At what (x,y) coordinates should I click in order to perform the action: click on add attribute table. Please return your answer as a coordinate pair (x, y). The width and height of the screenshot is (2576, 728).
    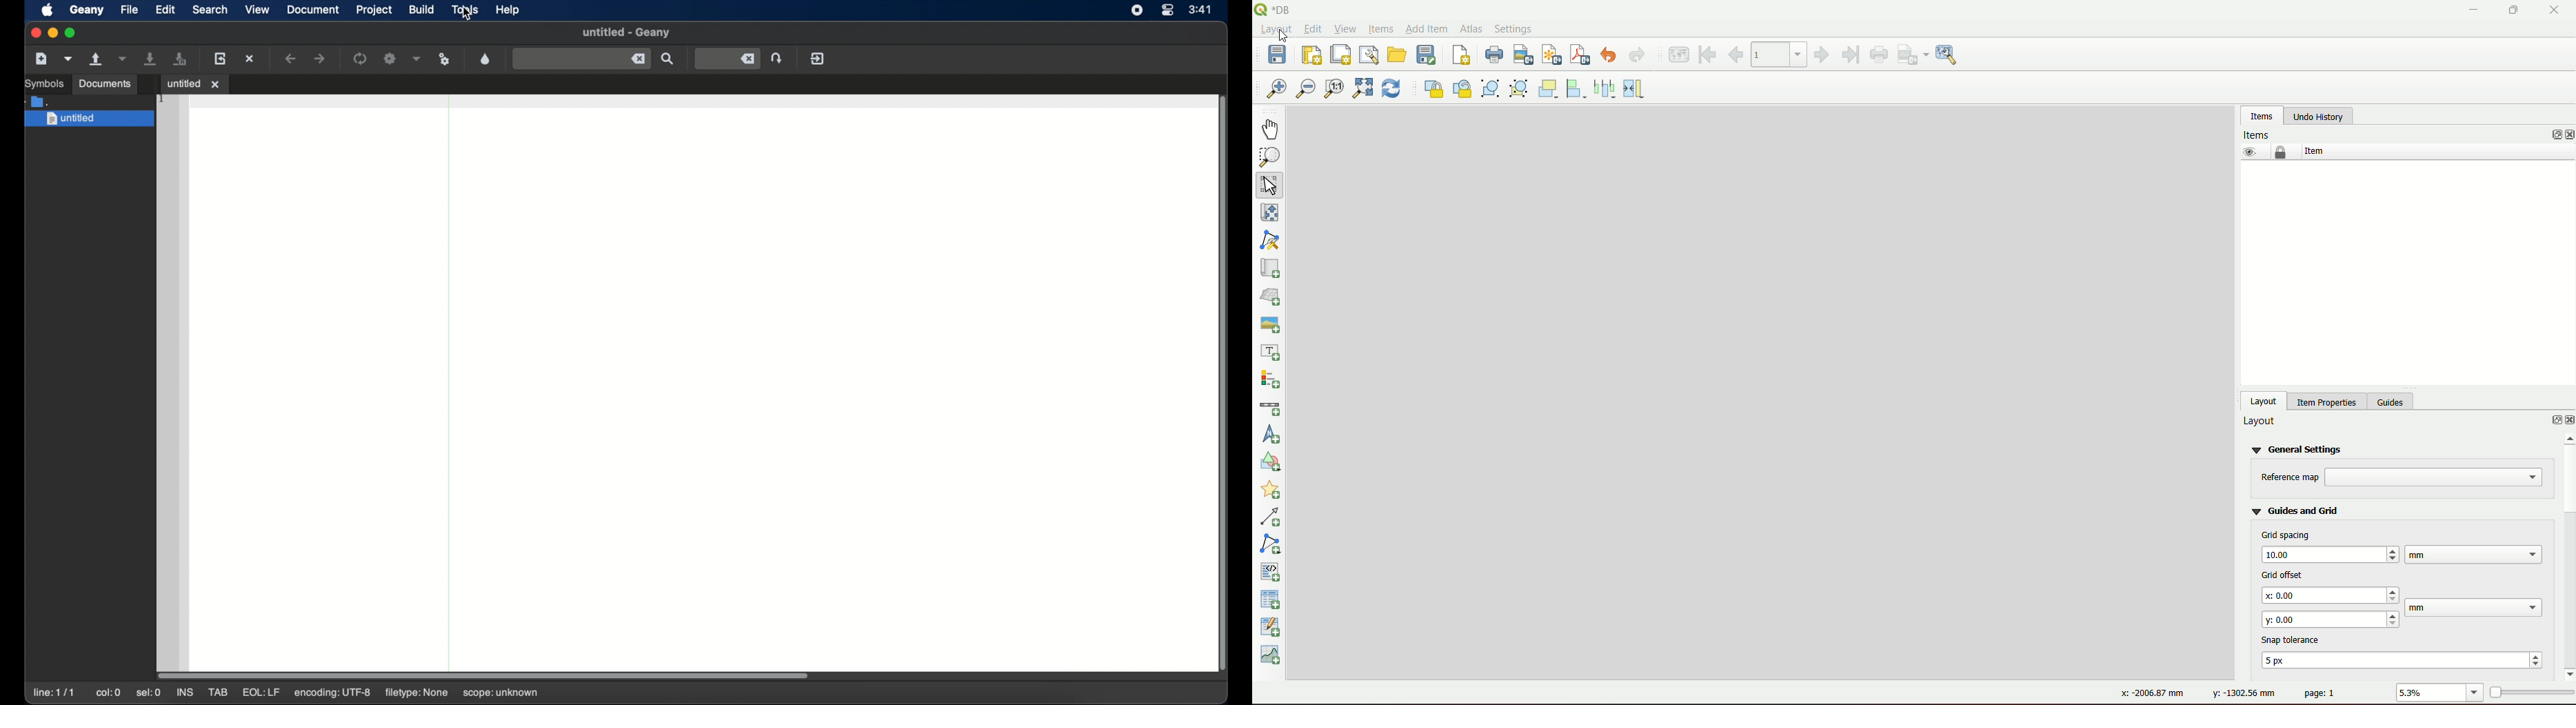
    Looking at the image, I should click on (1272, 628).